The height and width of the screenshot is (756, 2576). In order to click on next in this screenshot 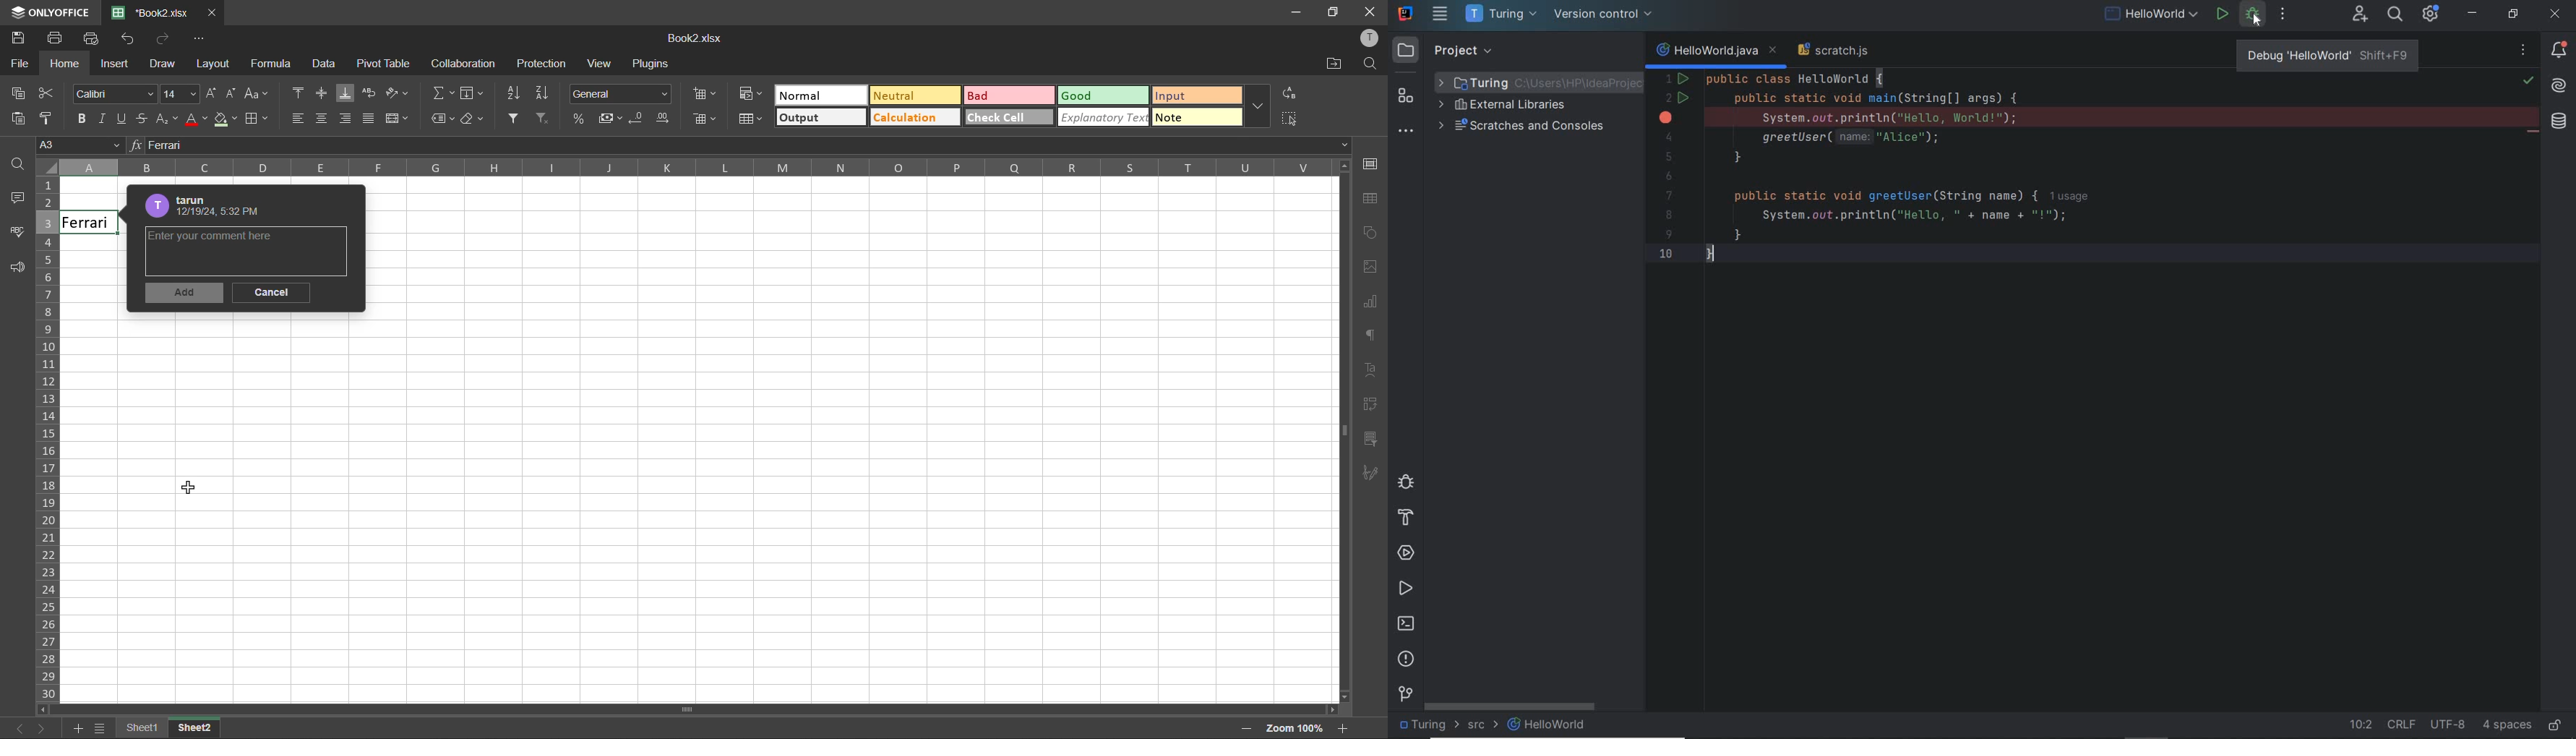, I will do `click(44, 728)`.